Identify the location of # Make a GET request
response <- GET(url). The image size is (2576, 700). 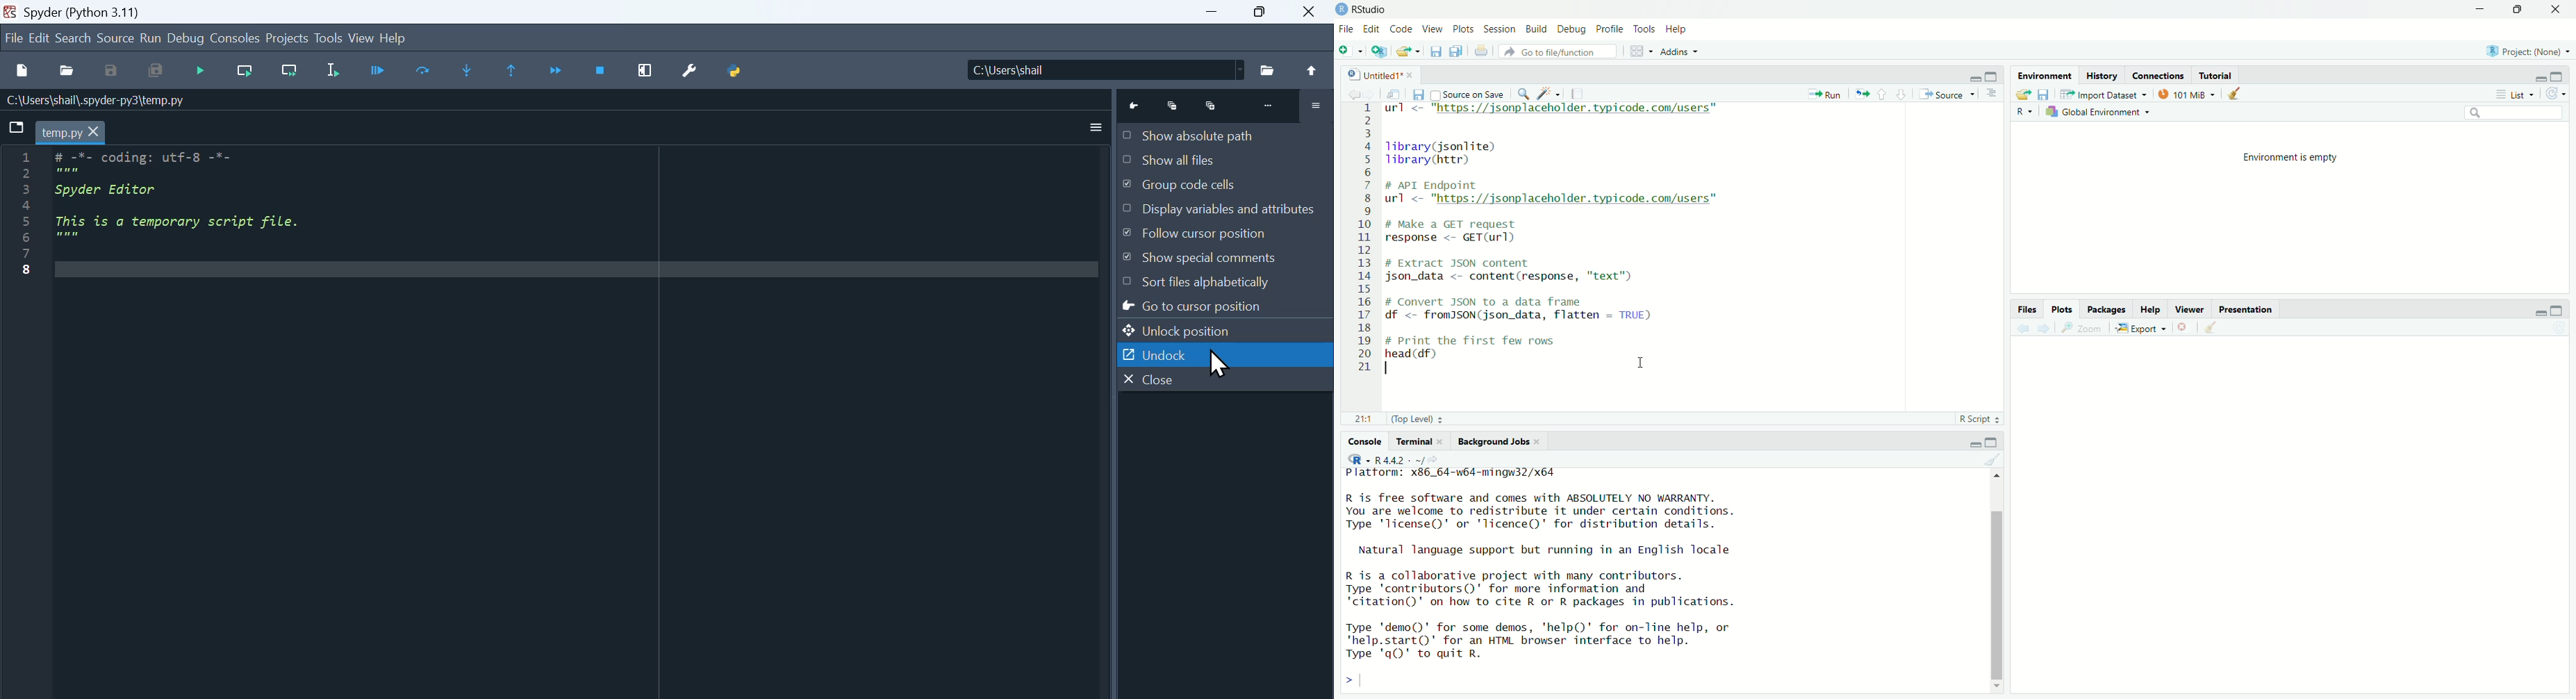
(1459, 233).